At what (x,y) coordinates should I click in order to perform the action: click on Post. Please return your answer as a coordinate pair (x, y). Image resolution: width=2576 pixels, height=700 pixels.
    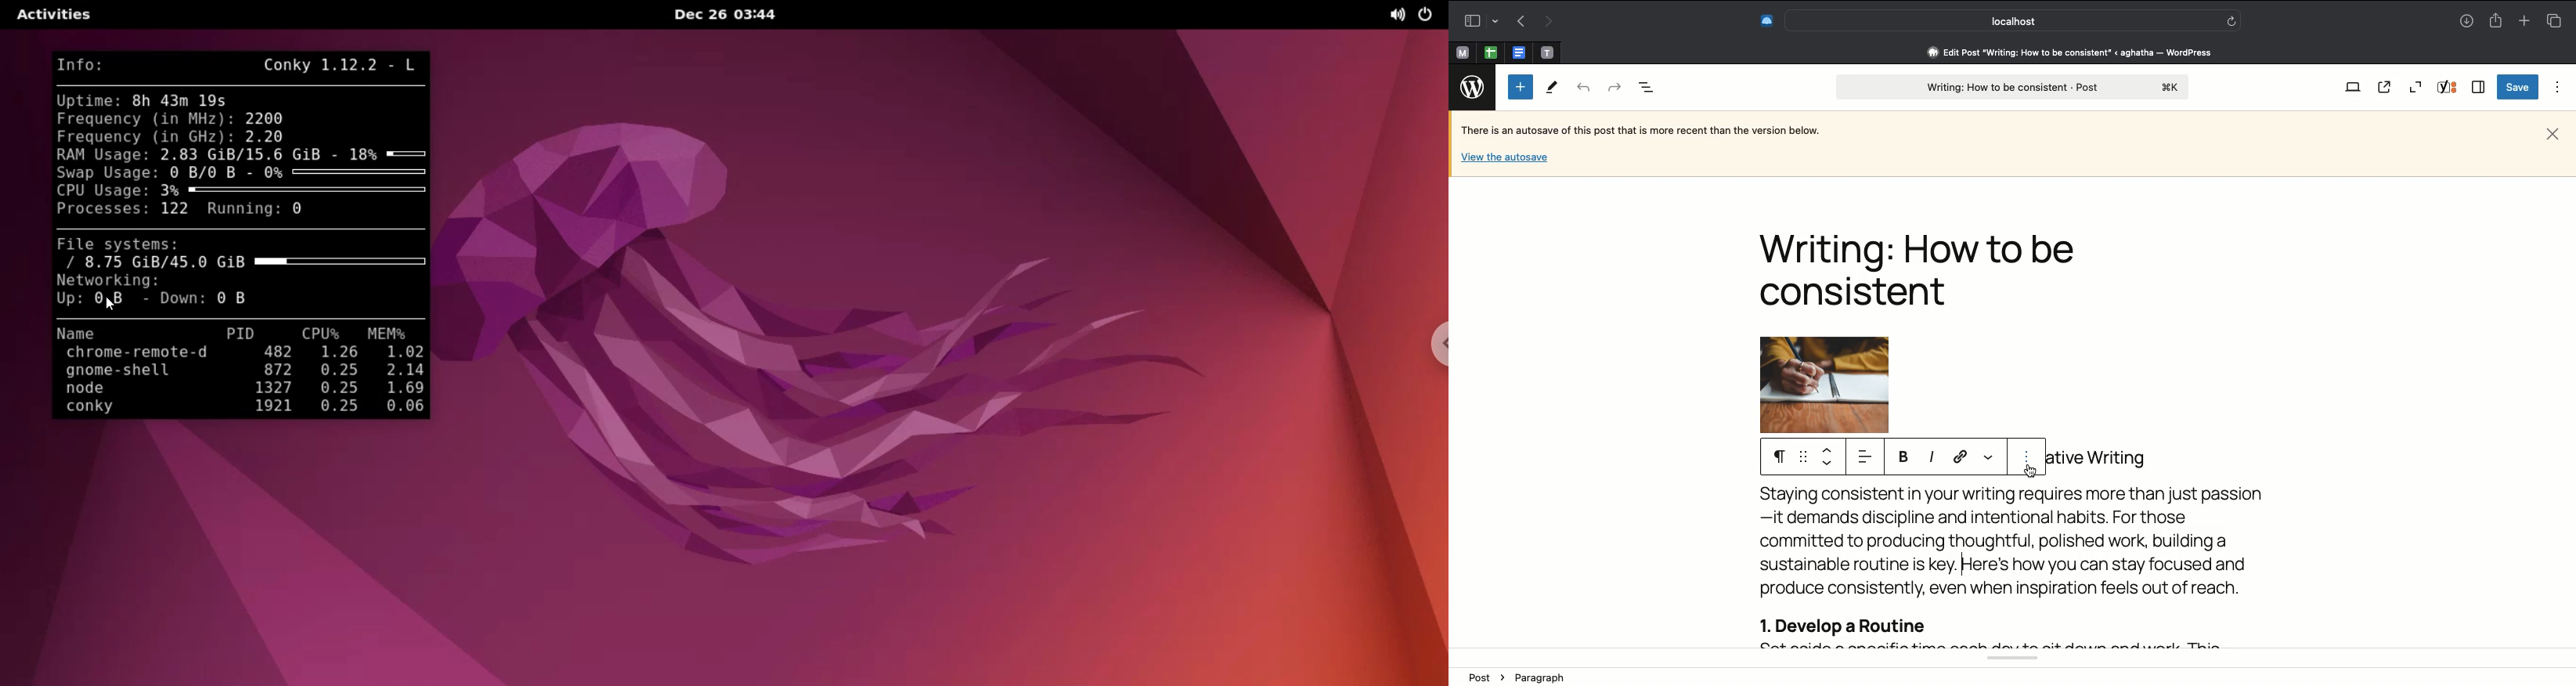
    Looking at the image, I should click on (2011, 88).